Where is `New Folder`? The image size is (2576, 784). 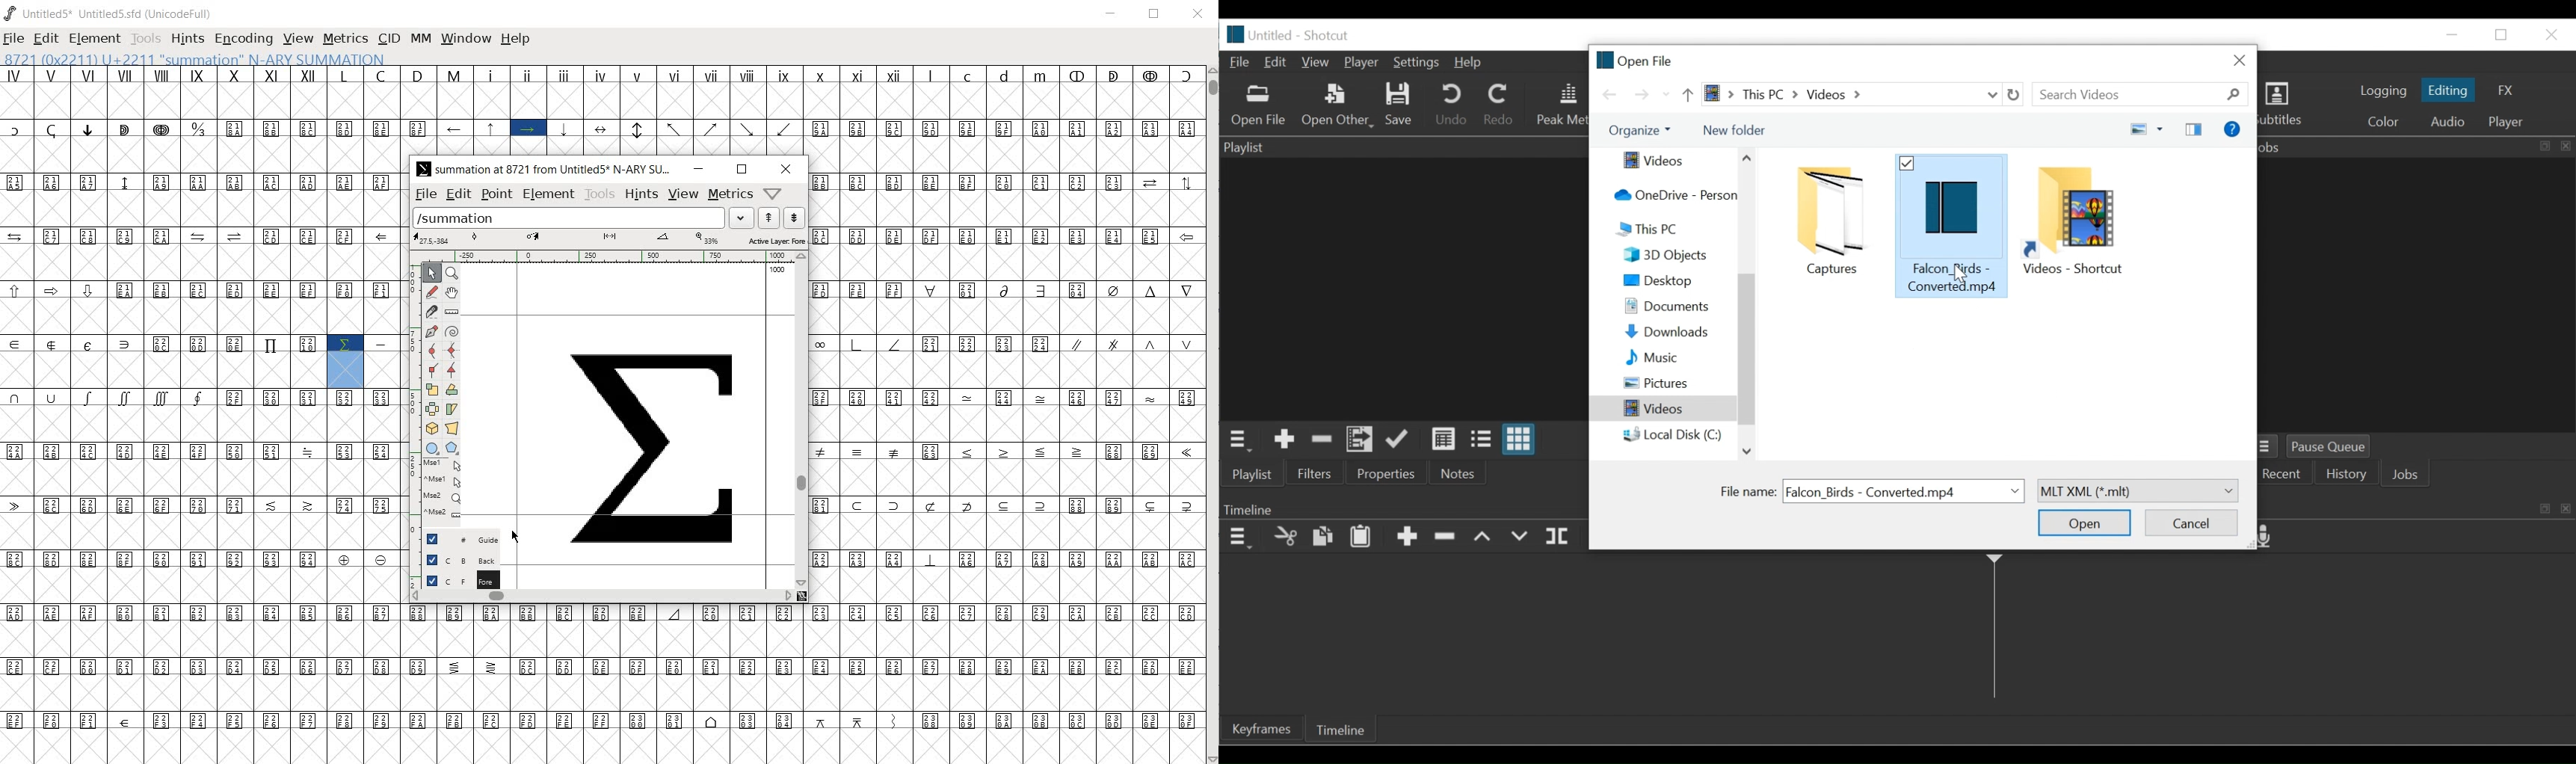
New Folder is located at coordinates (1734, 130).